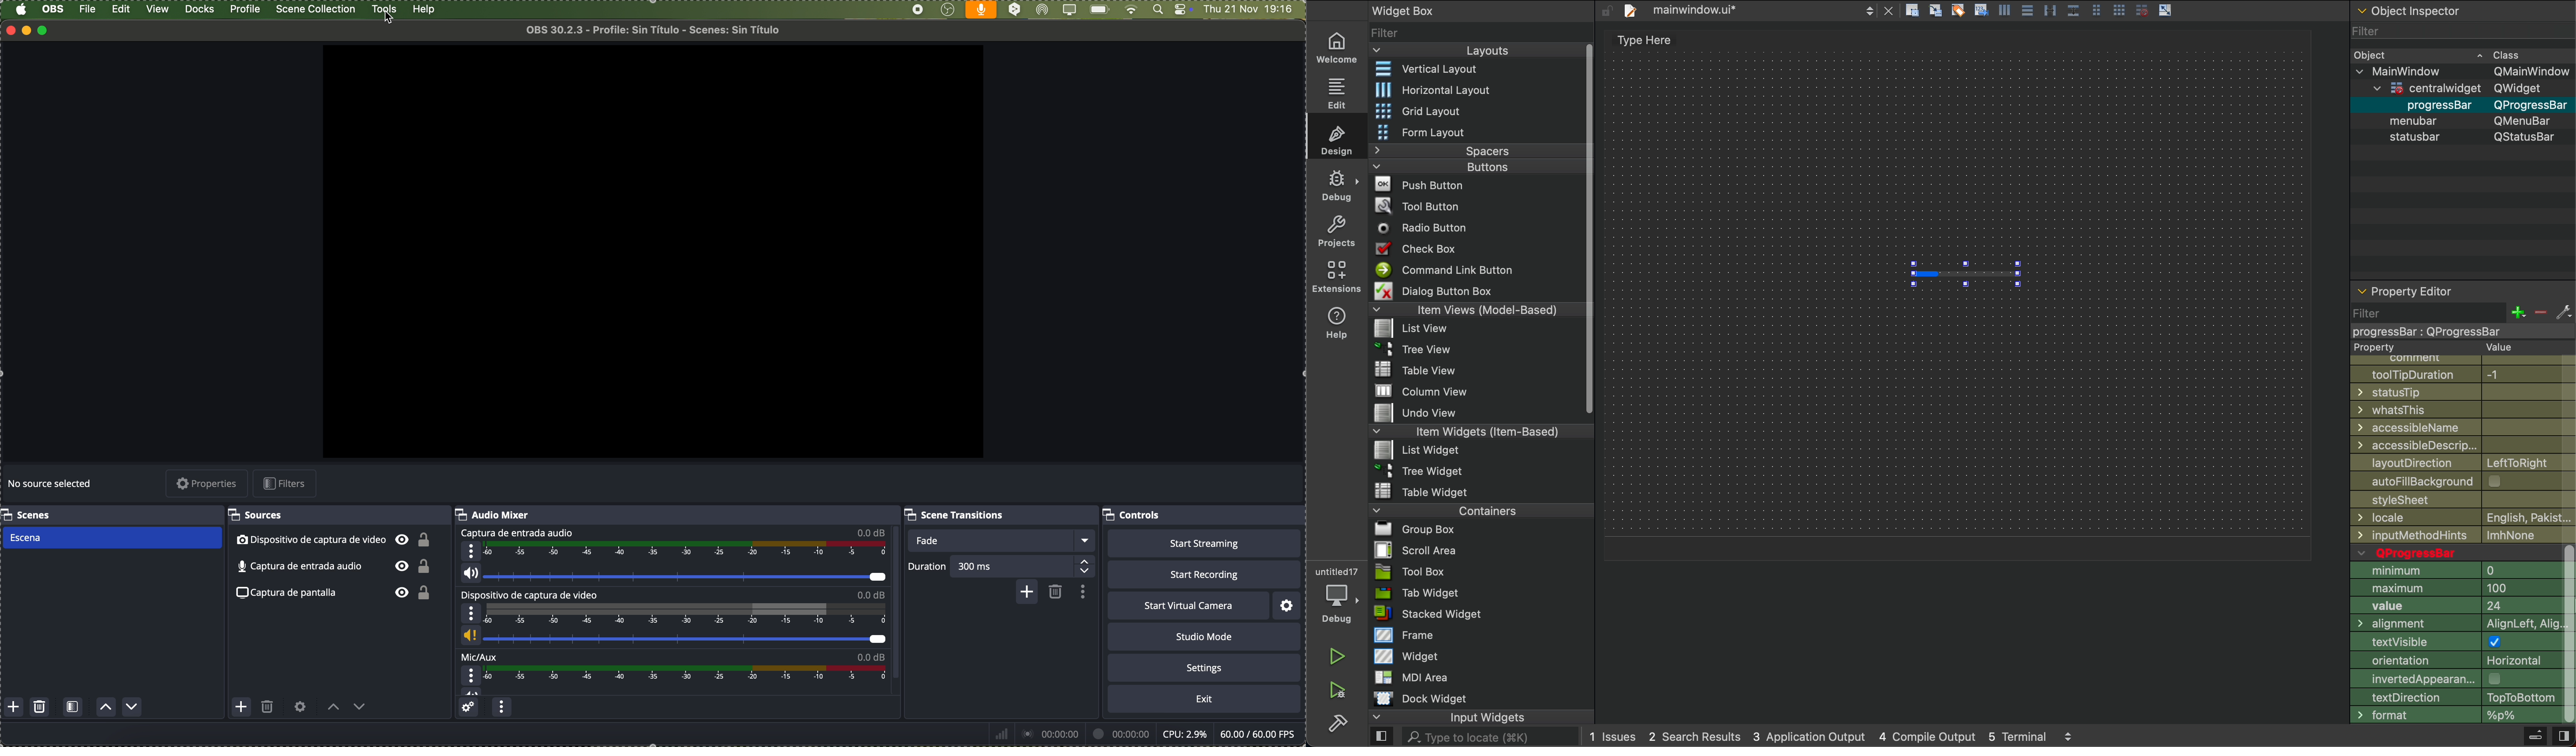 The image size is (2576, 756). I want to click on build, so click(1338, 721).